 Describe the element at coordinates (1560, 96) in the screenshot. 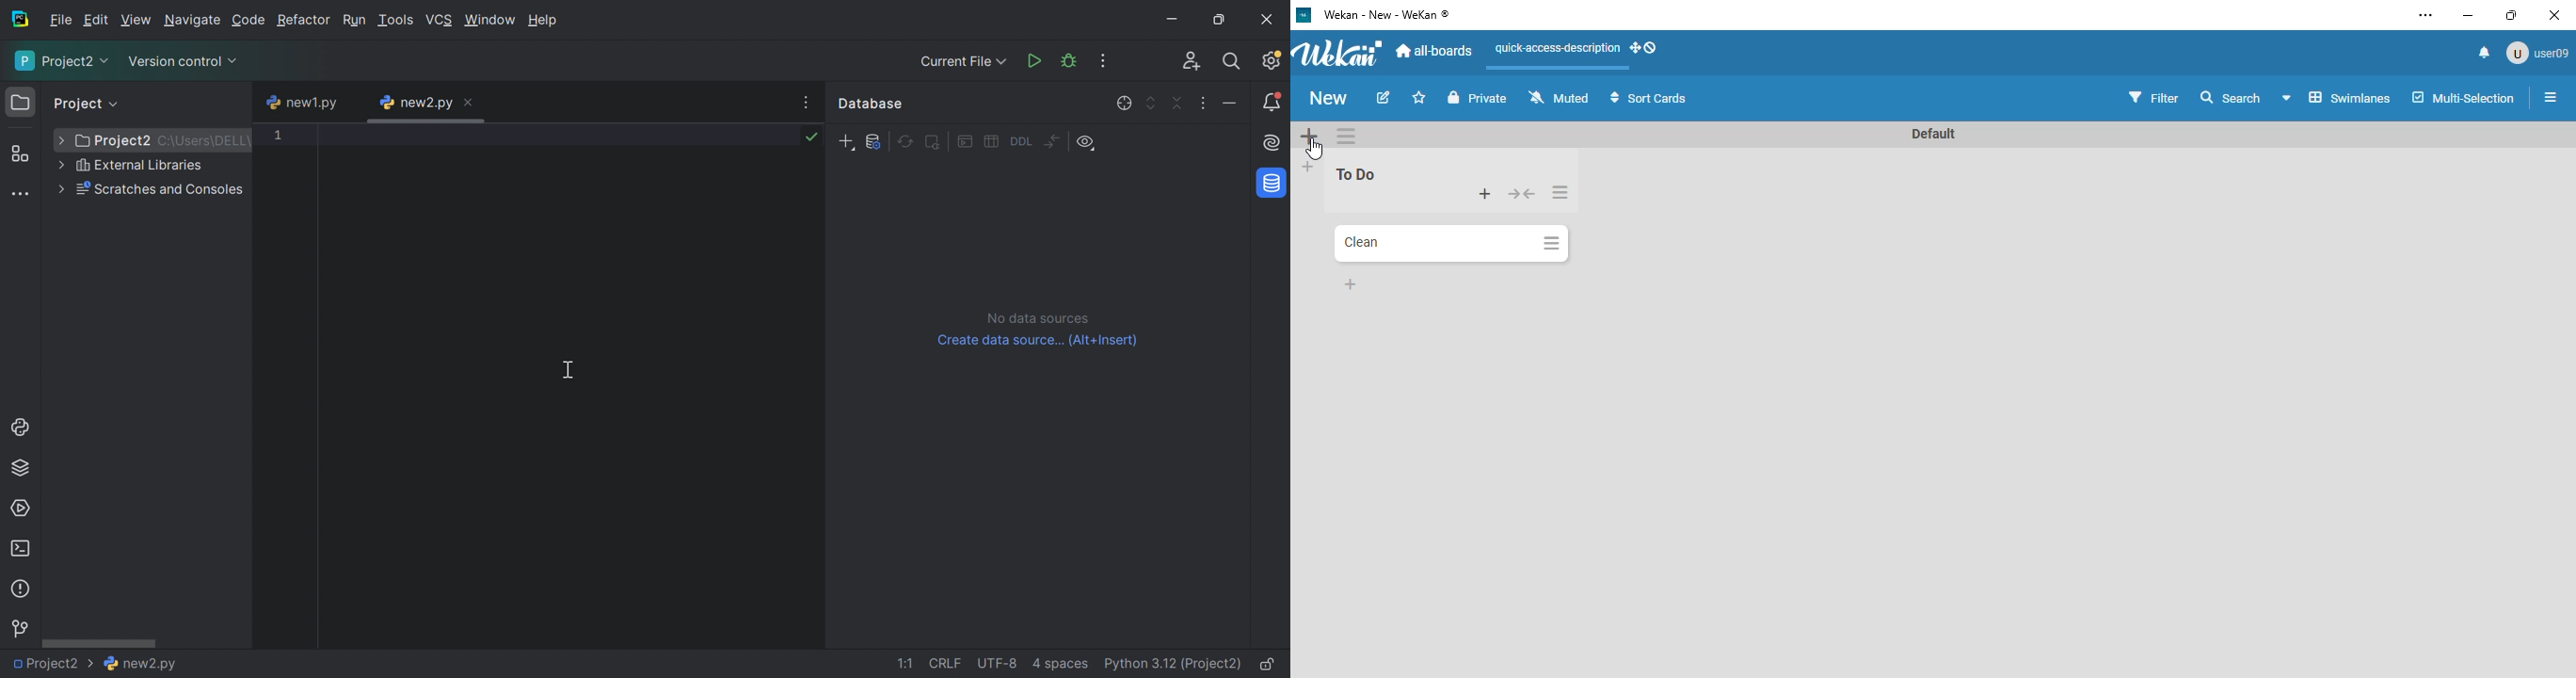

I see `muted` at that location.